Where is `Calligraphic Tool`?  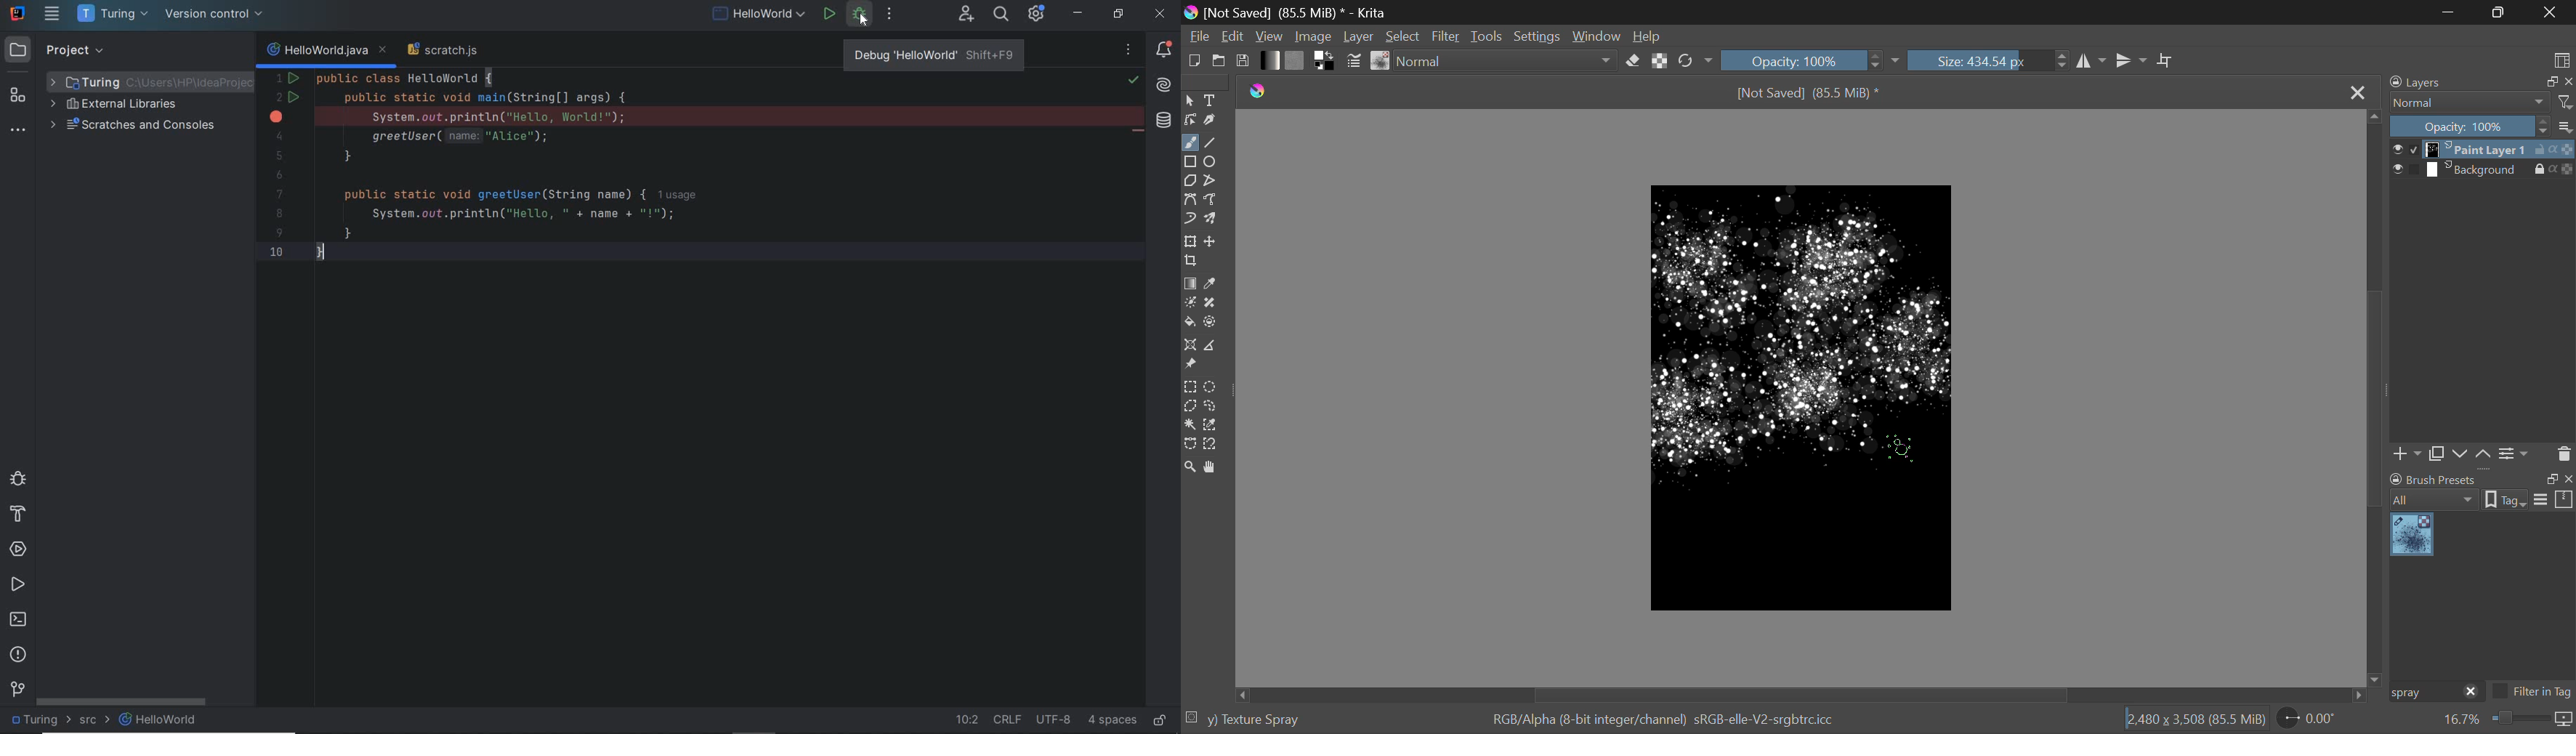
Calligraphic Tool is located at coordinates (1212, 120).